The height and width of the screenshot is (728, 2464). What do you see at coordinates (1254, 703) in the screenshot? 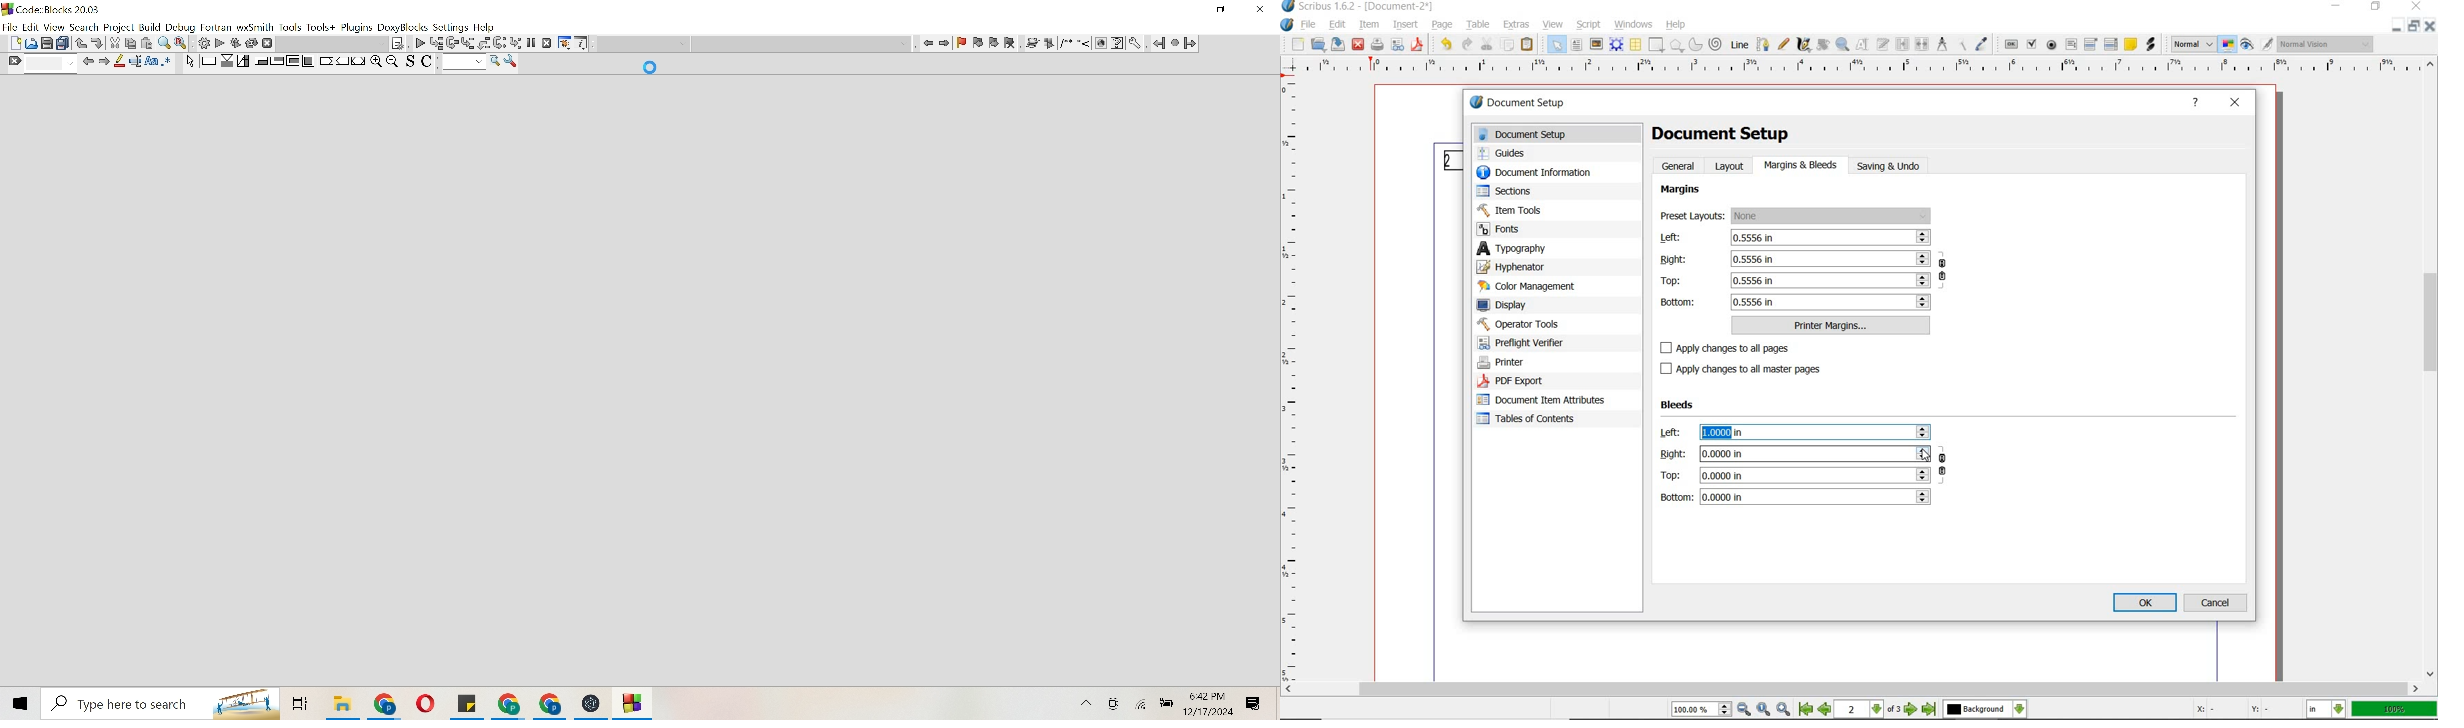
I see `Message` at bounding box center [1254, 703].